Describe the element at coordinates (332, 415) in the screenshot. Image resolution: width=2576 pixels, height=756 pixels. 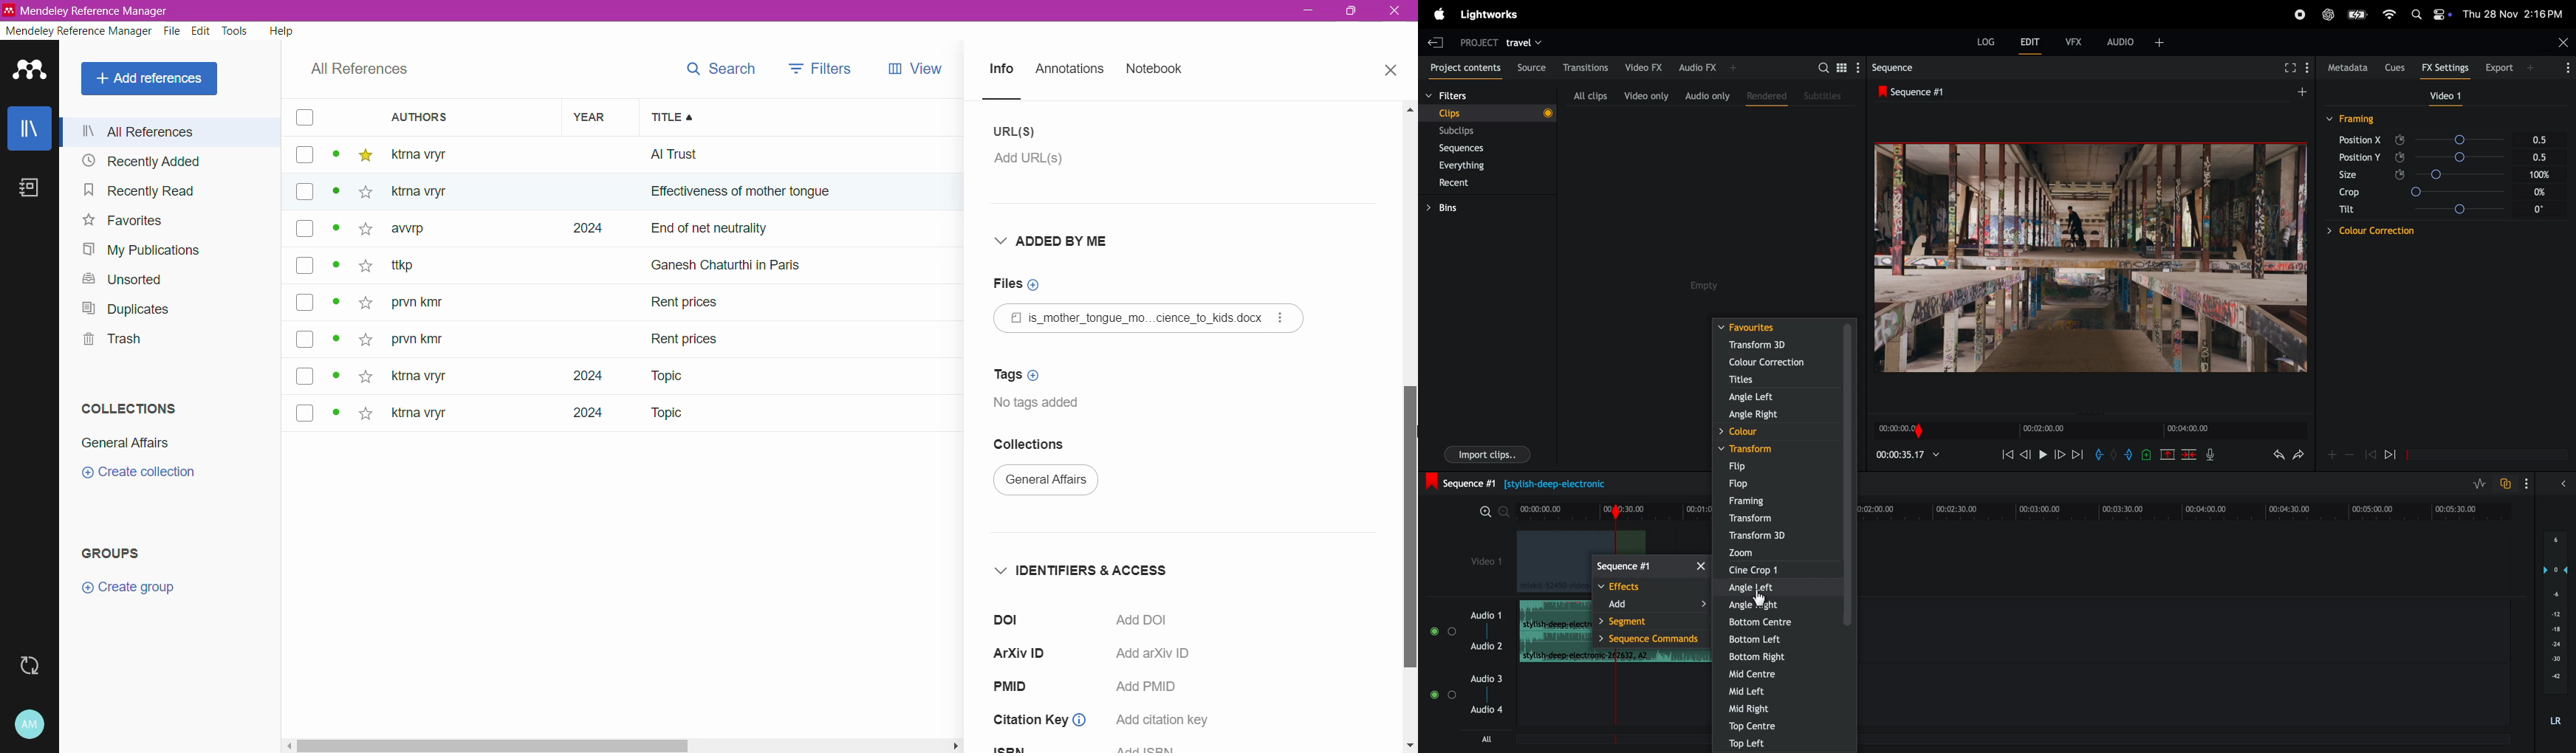
I see `dot ` at that location.